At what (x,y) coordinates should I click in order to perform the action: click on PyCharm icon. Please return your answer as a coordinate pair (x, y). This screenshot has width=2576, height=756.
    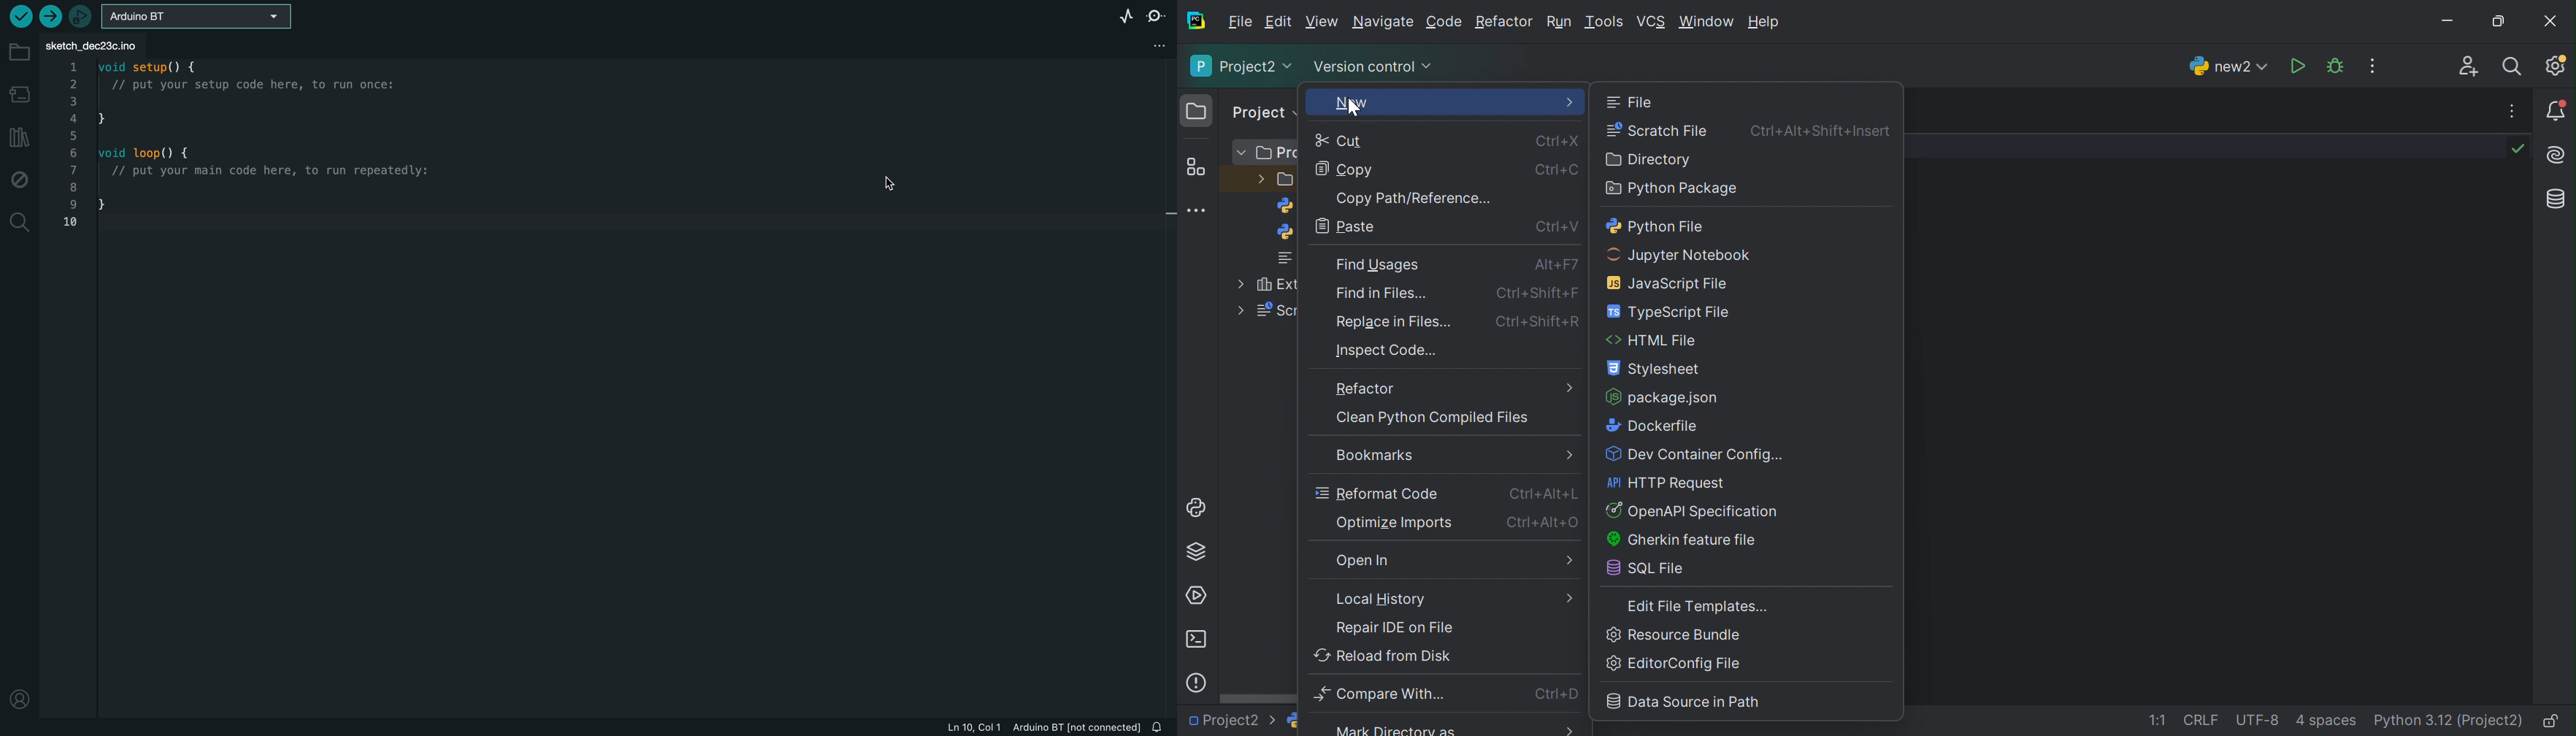
    Looking at the image, I should click on (1195, 20).